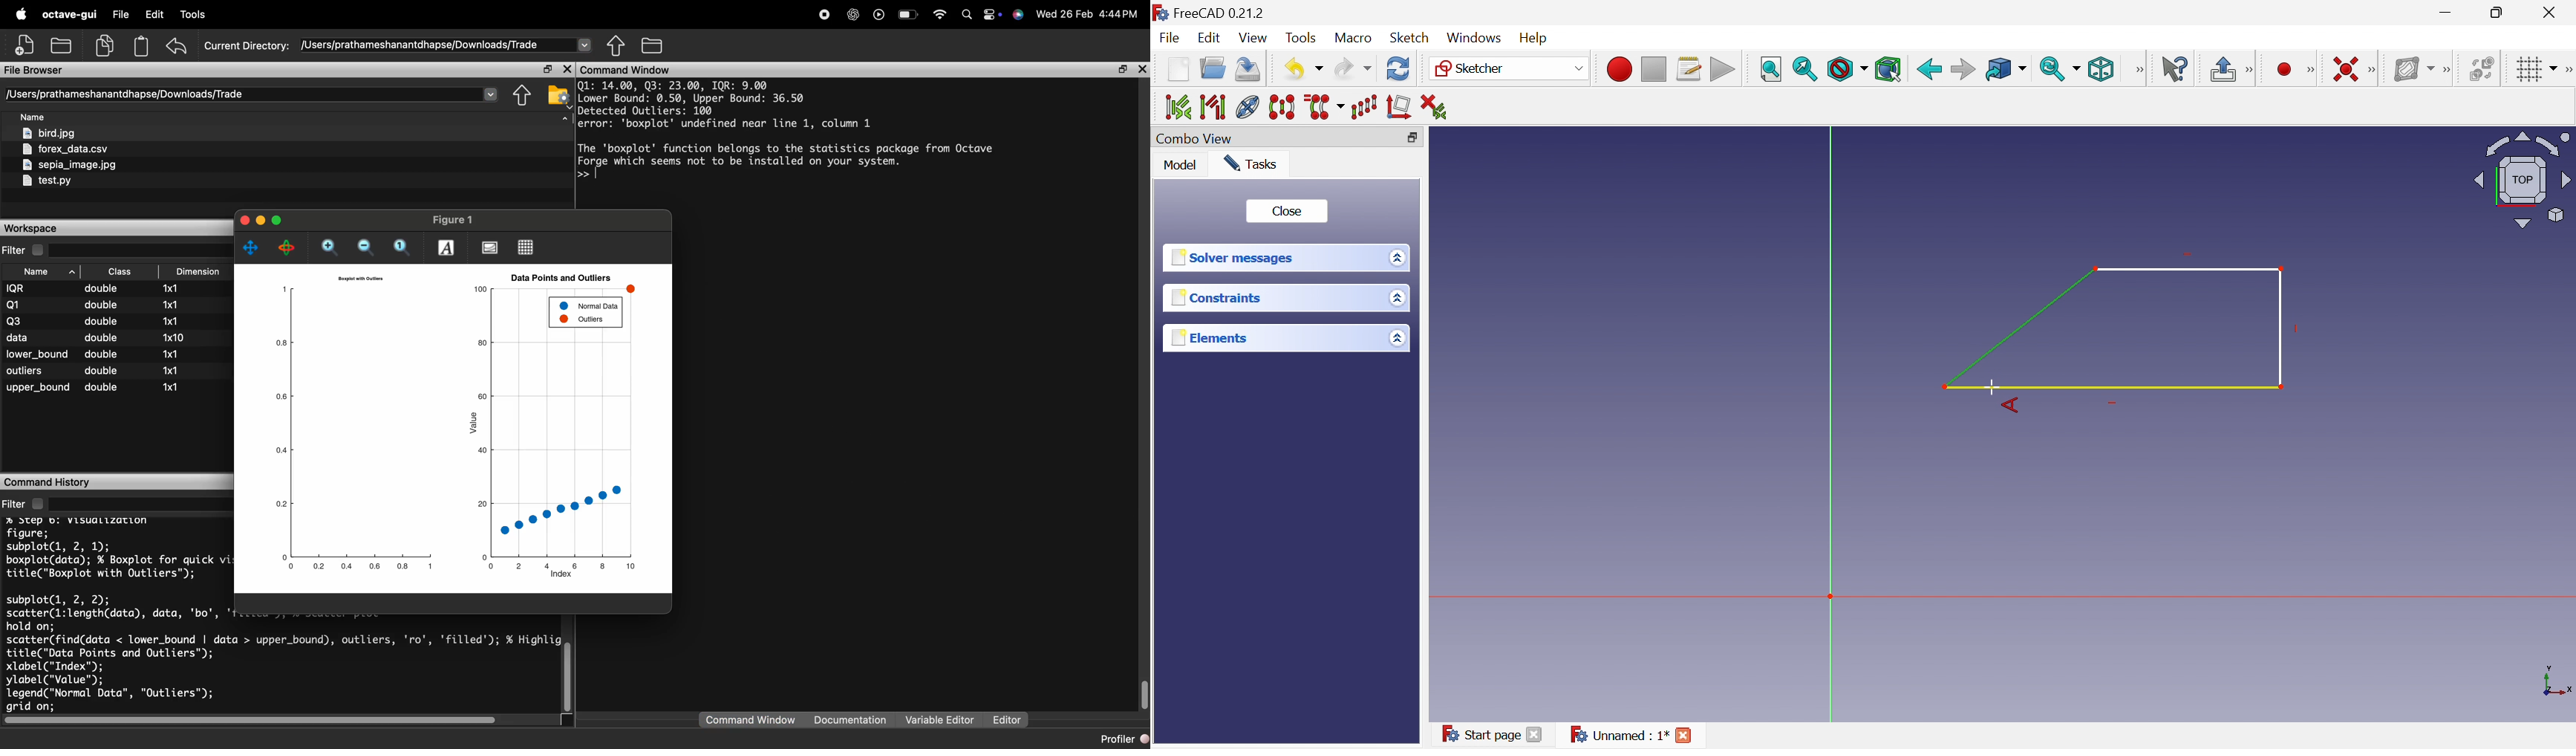 The width and height of the screenshot is (2576, 756). I want to click on Constraint Horizontally, so click(2335, 66).